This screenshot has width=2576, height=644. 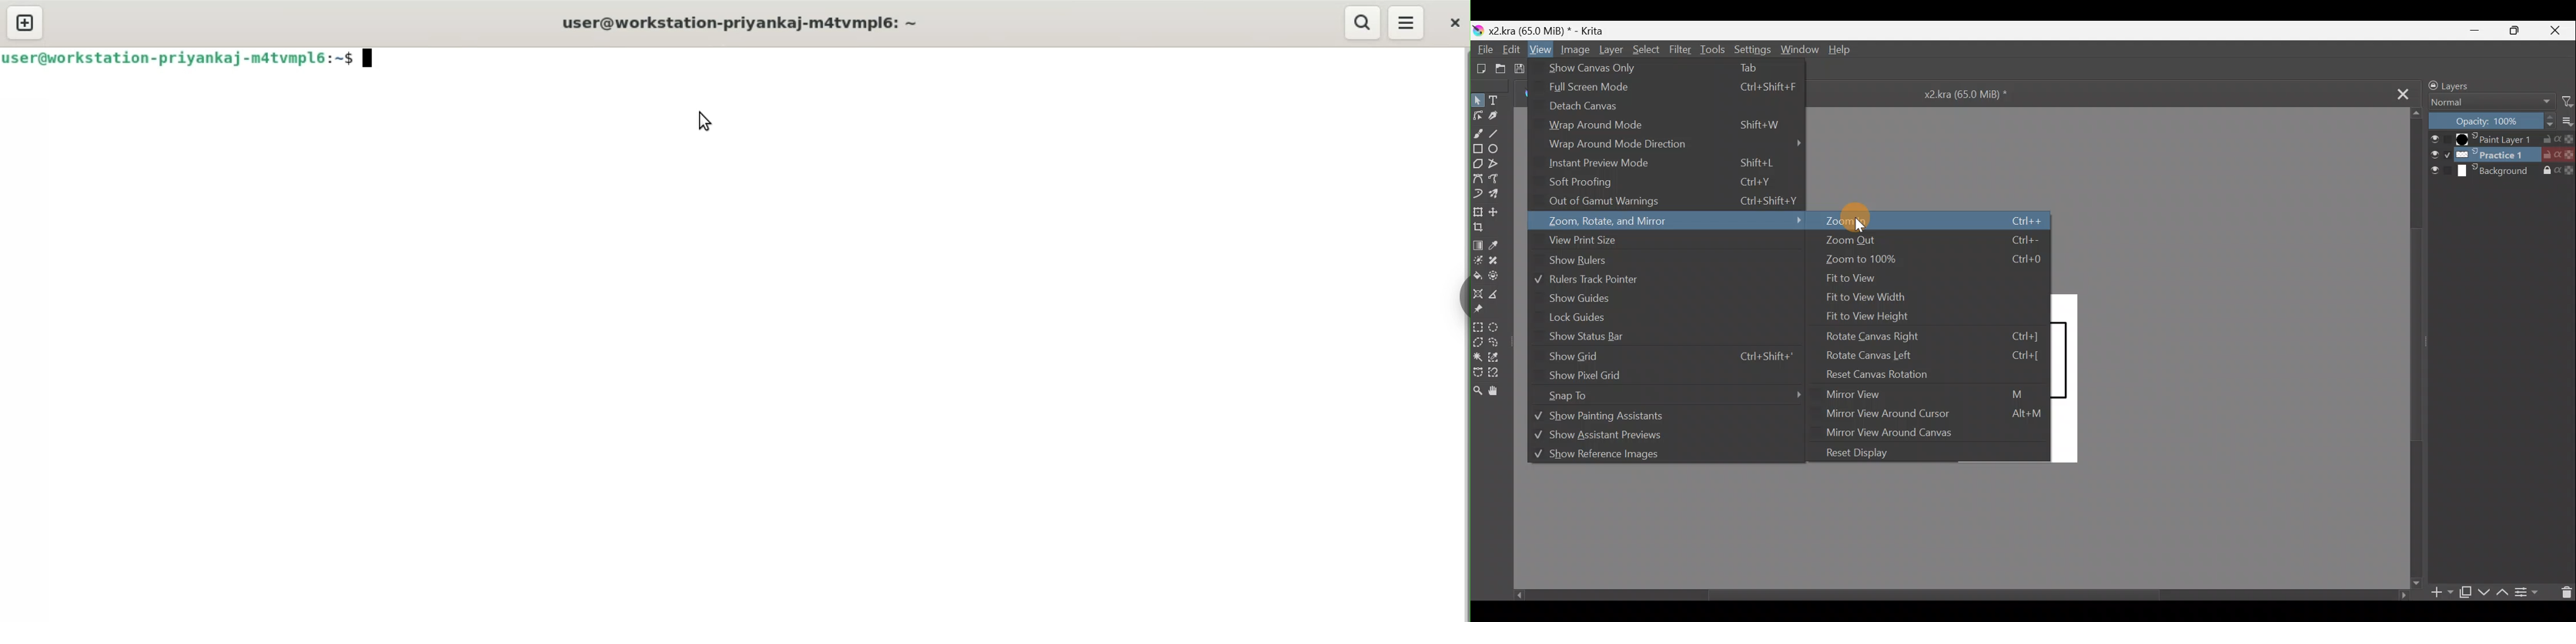 I want to click on Detach canvas, so click(x=1653, y=108).